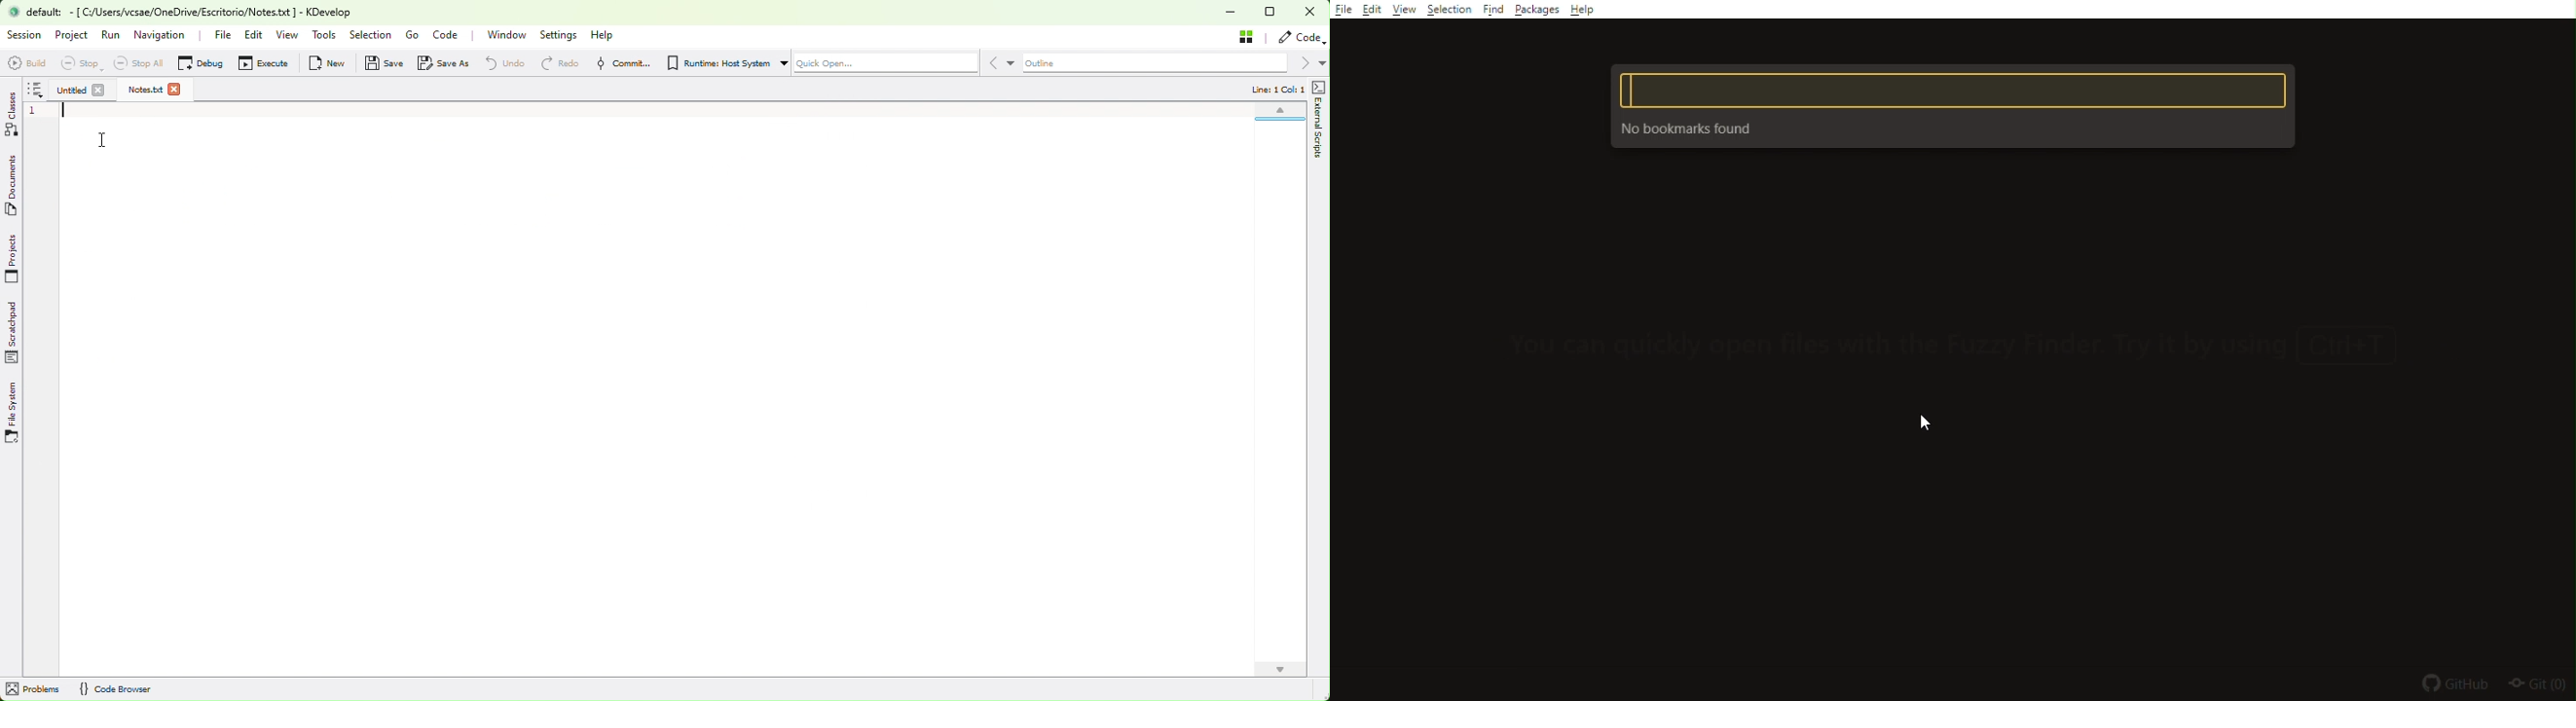 Image resolution: width=2576 pixels, height=728 pixels. Describe the element at coordinates (15, 411) in the screenshot. I see `File system` at that location.